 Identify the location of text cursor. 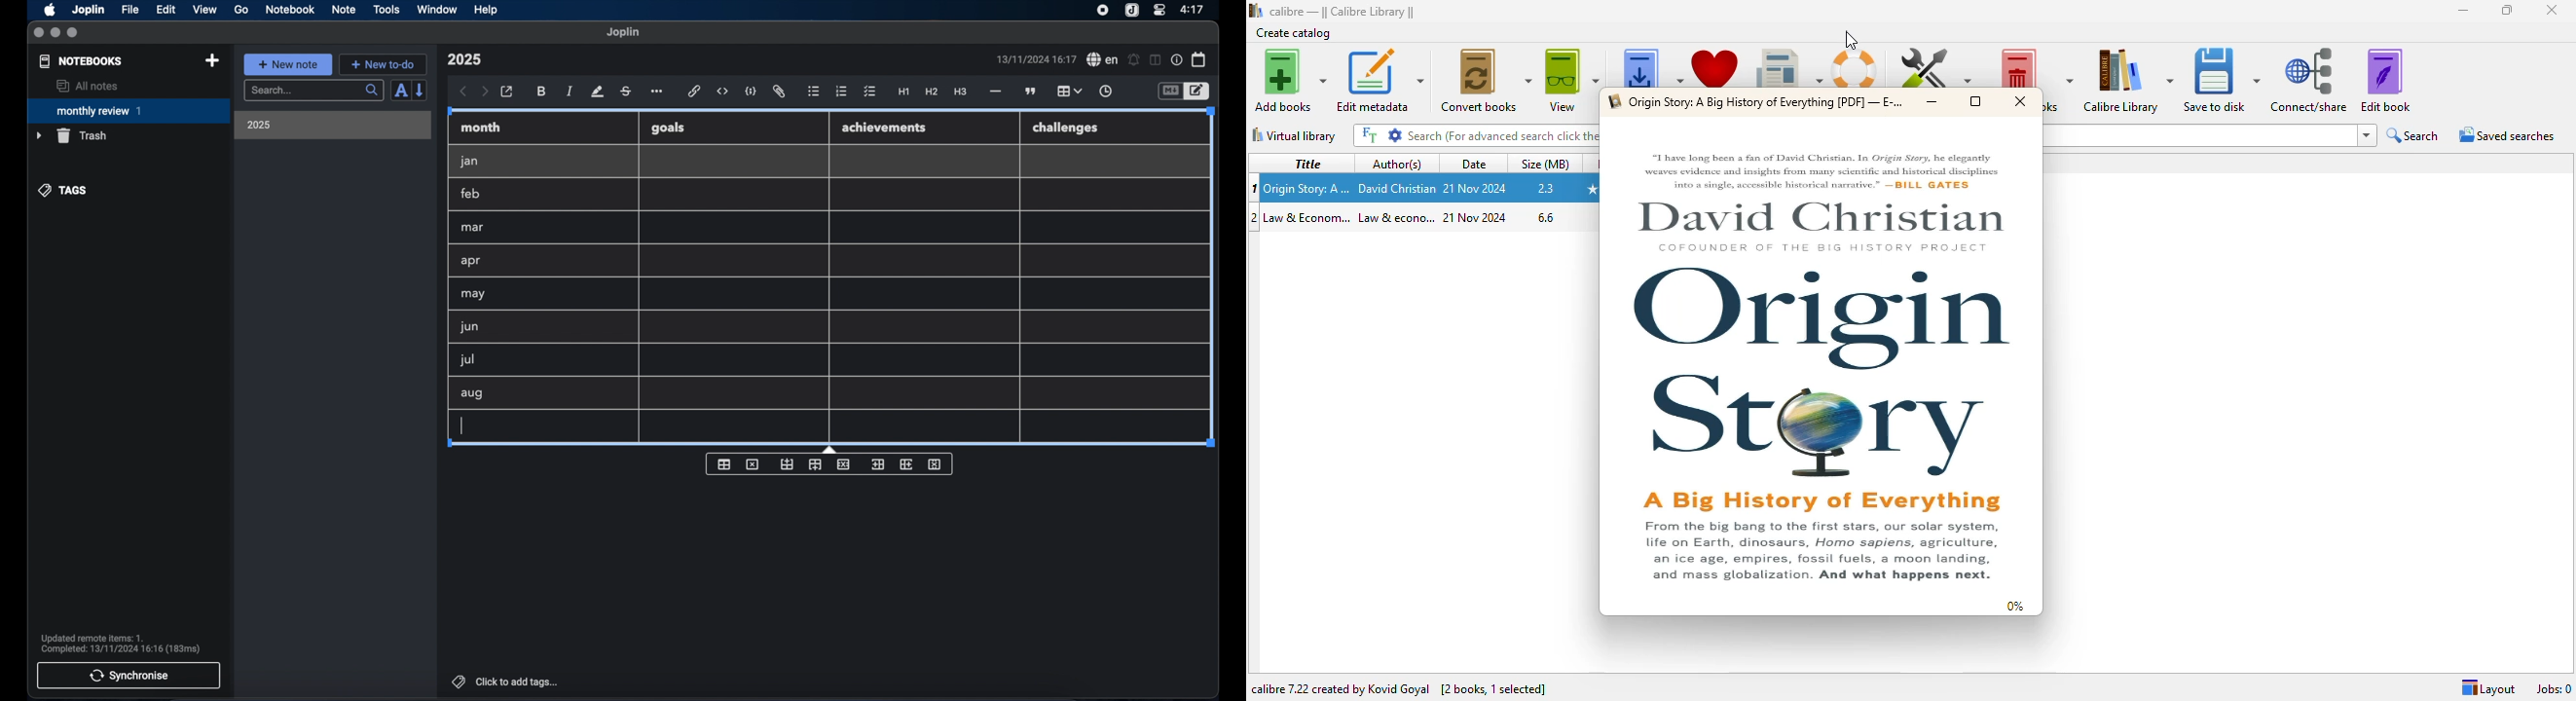
(461, 425).